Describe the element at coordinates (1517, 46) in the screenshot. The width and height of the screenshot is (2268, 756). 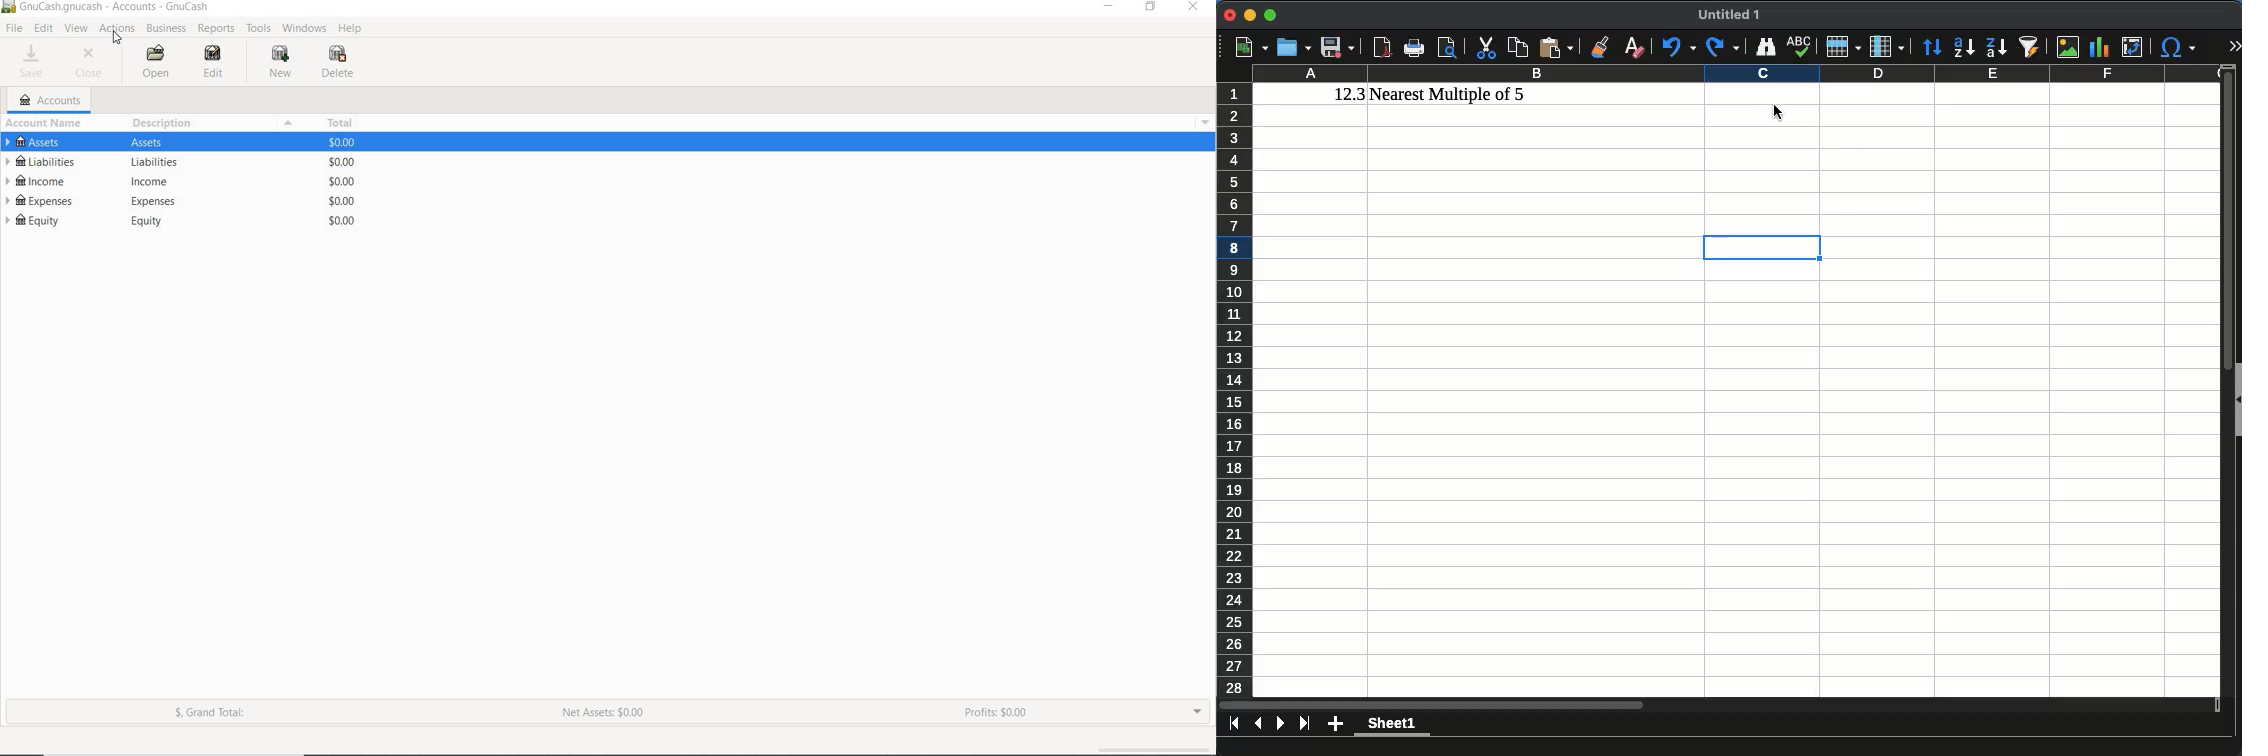
I see `copy` at that location.